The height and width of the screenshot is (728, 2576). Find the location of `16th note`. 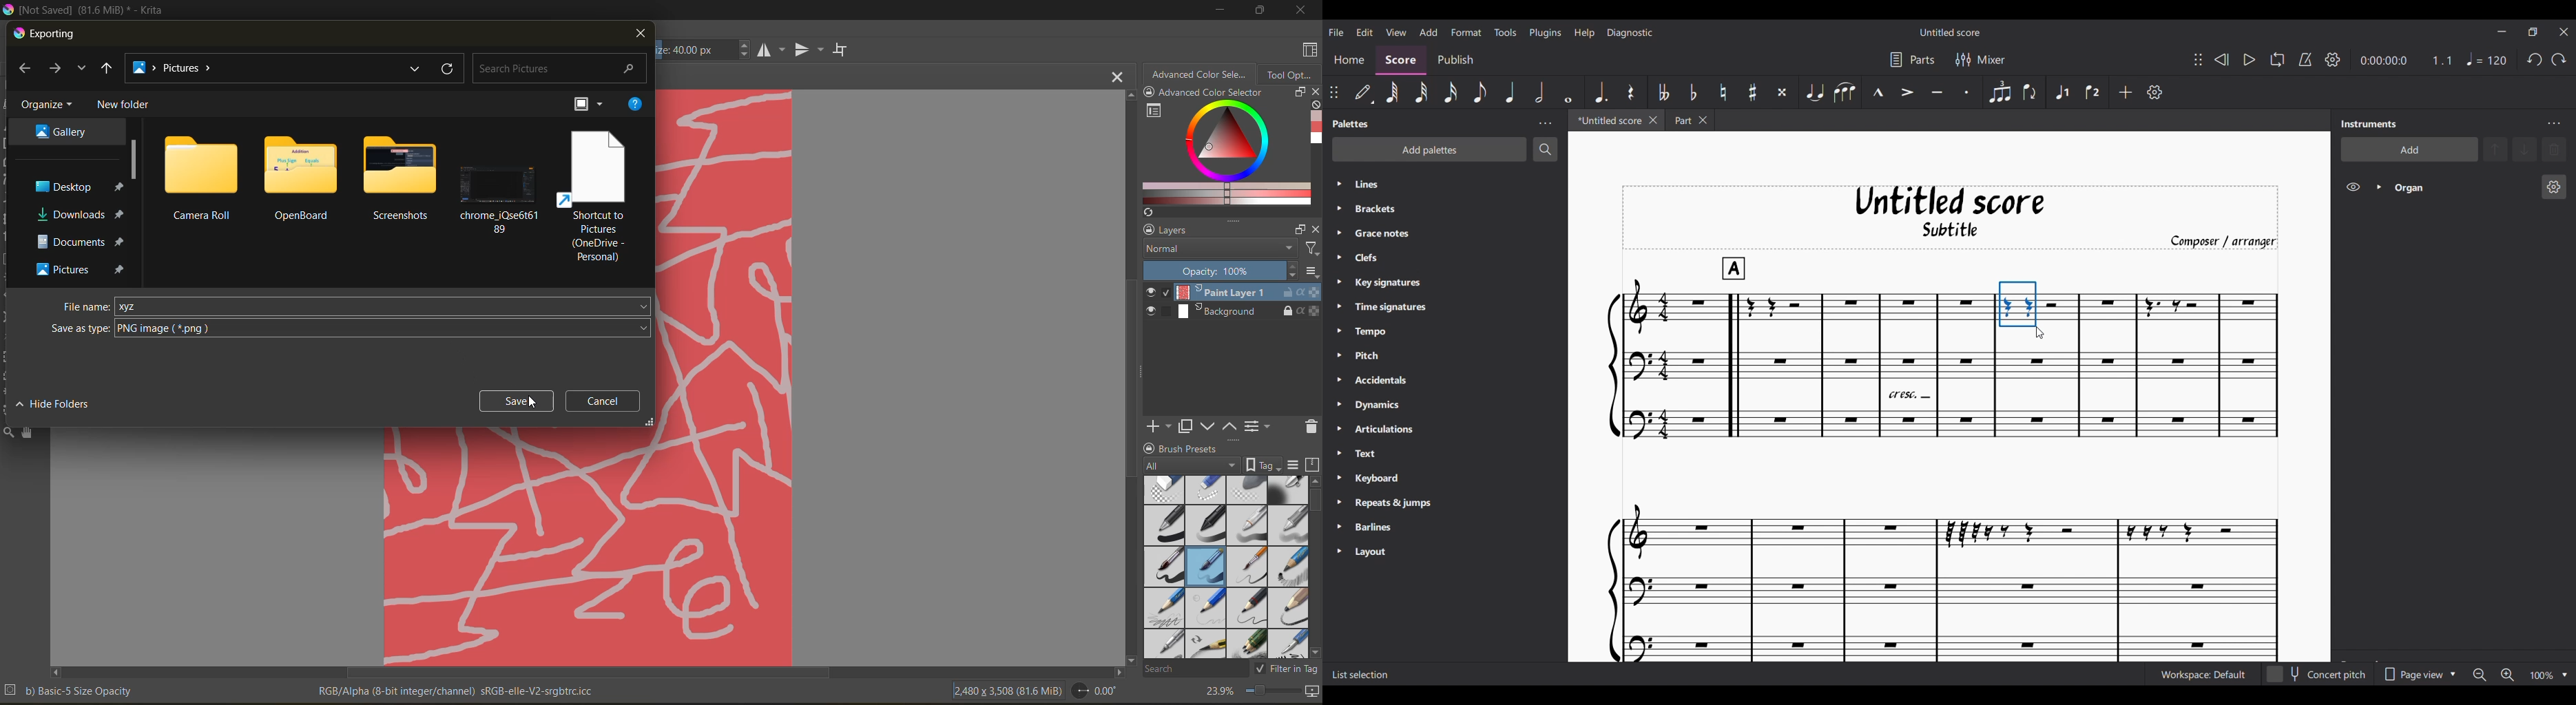

16th note is located at coordinates (1450, 93).